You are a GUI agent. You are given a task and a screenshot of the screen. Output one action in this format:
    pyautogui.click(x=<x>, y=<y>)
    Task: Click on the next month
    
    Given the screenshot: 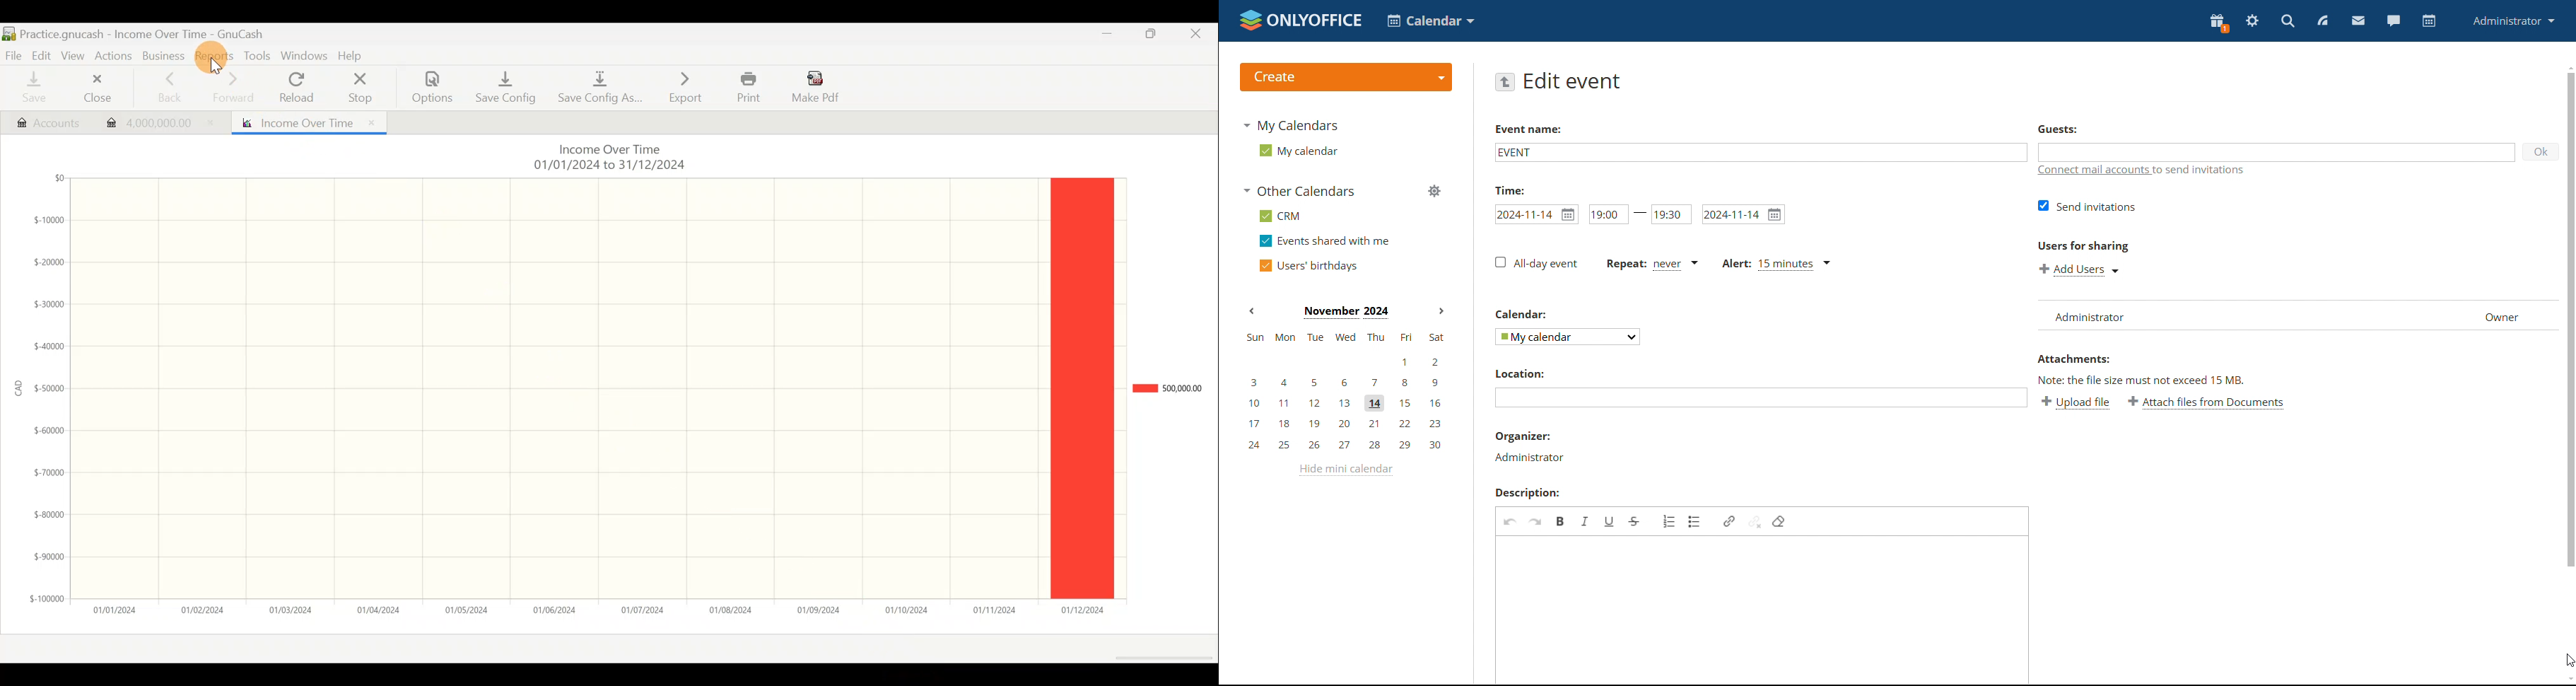 What is the action you would take?
    pyautogui.click(x=1441, y=310)
    